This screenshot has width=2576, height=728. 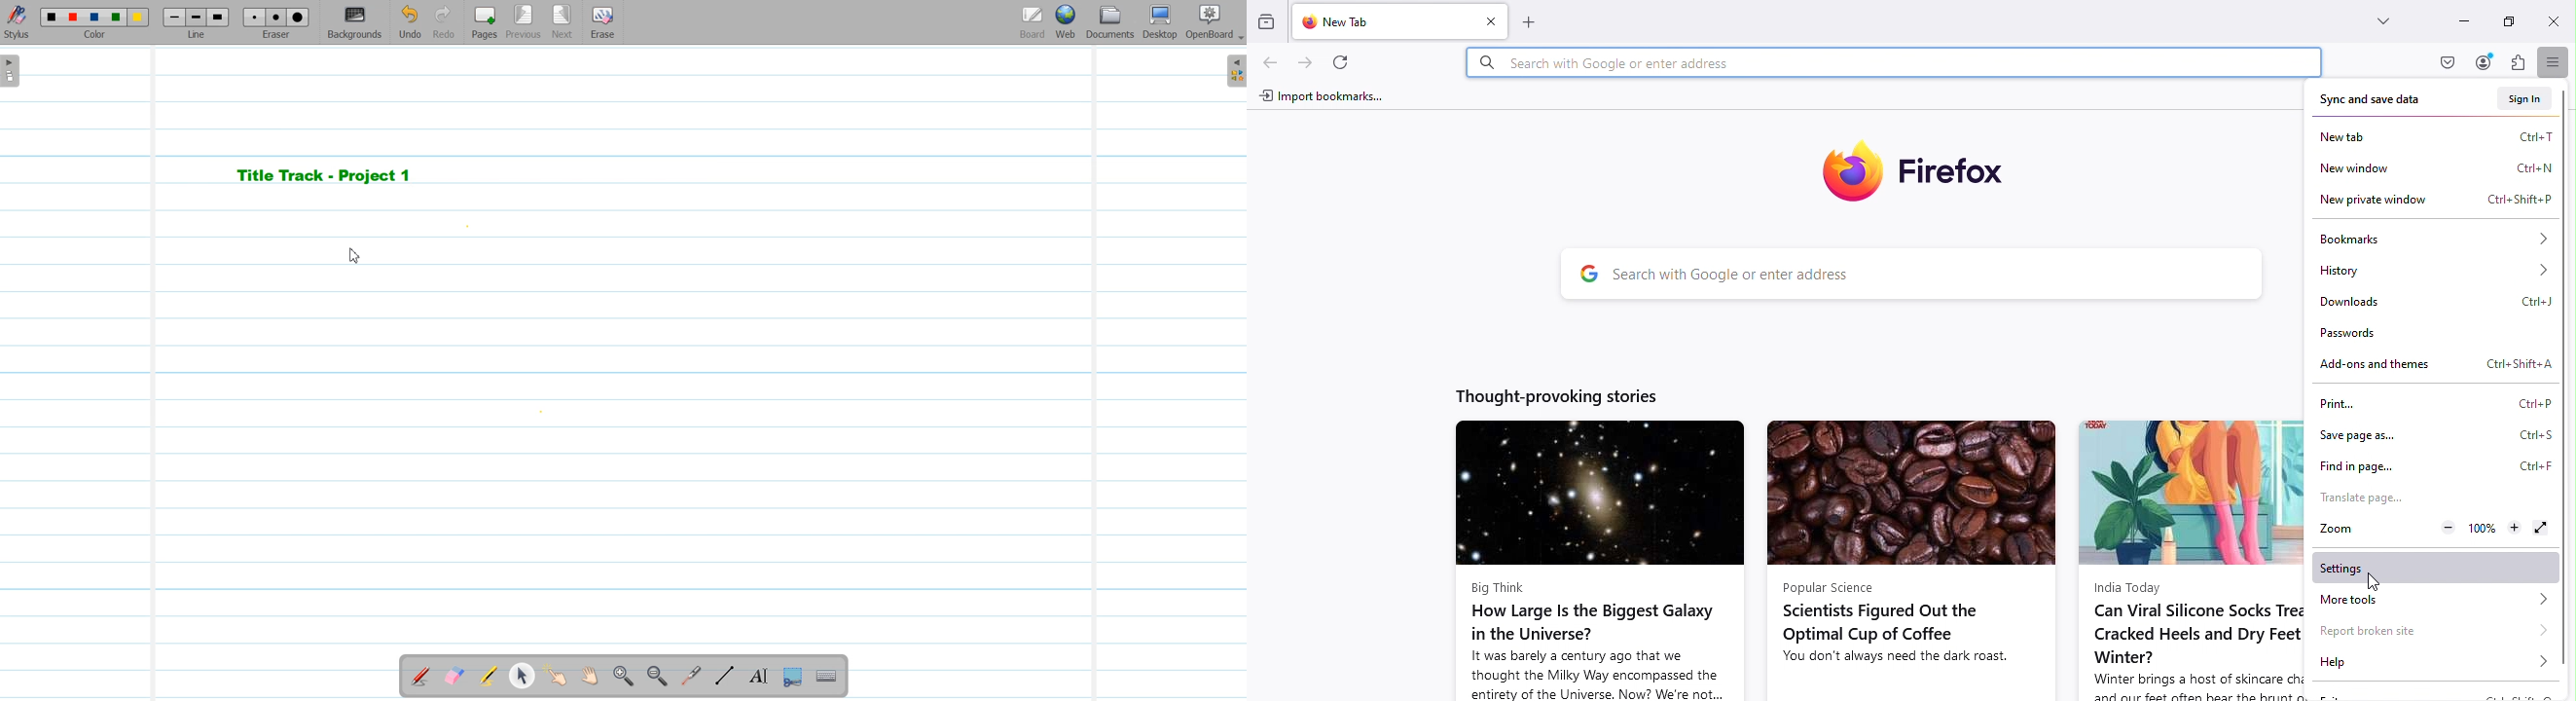 What do you see at coordinates (2527, 96) in the screenshot?
I see `Sign in` at bounding box center [2527, 96].